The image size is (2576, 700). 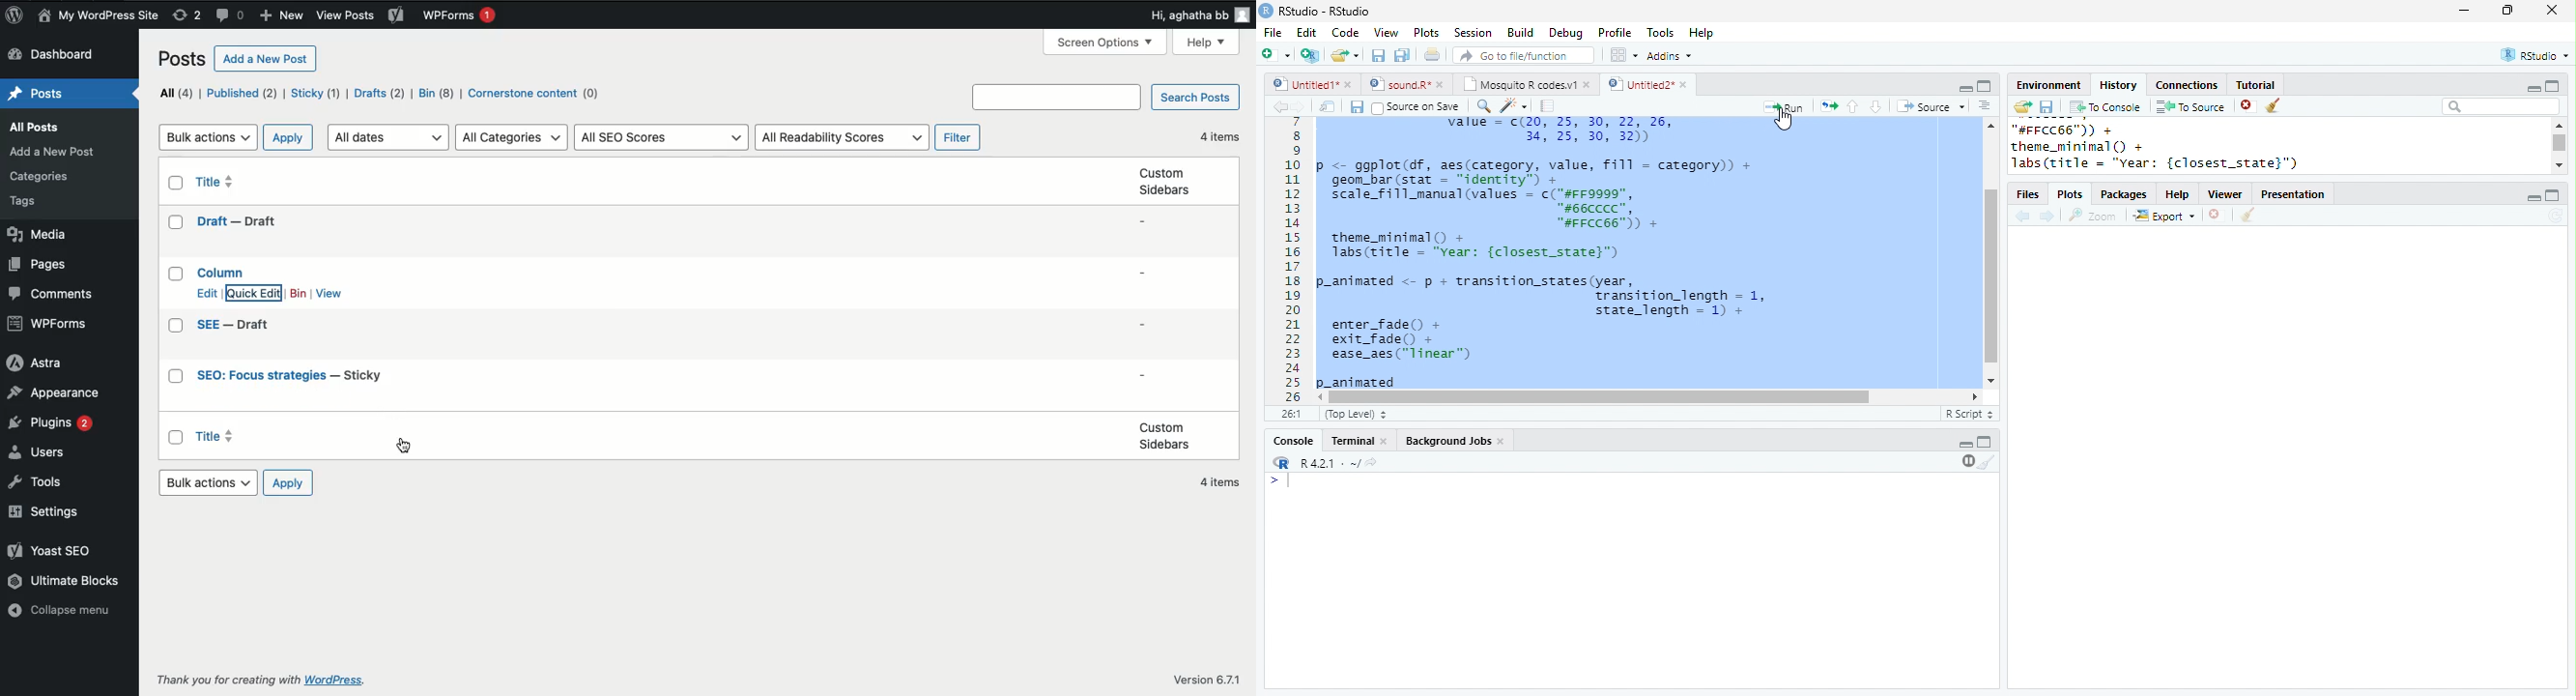 What do you see at coordinates (225, 680) in the screenshot?
I see `` at bounding box center [225, 680].